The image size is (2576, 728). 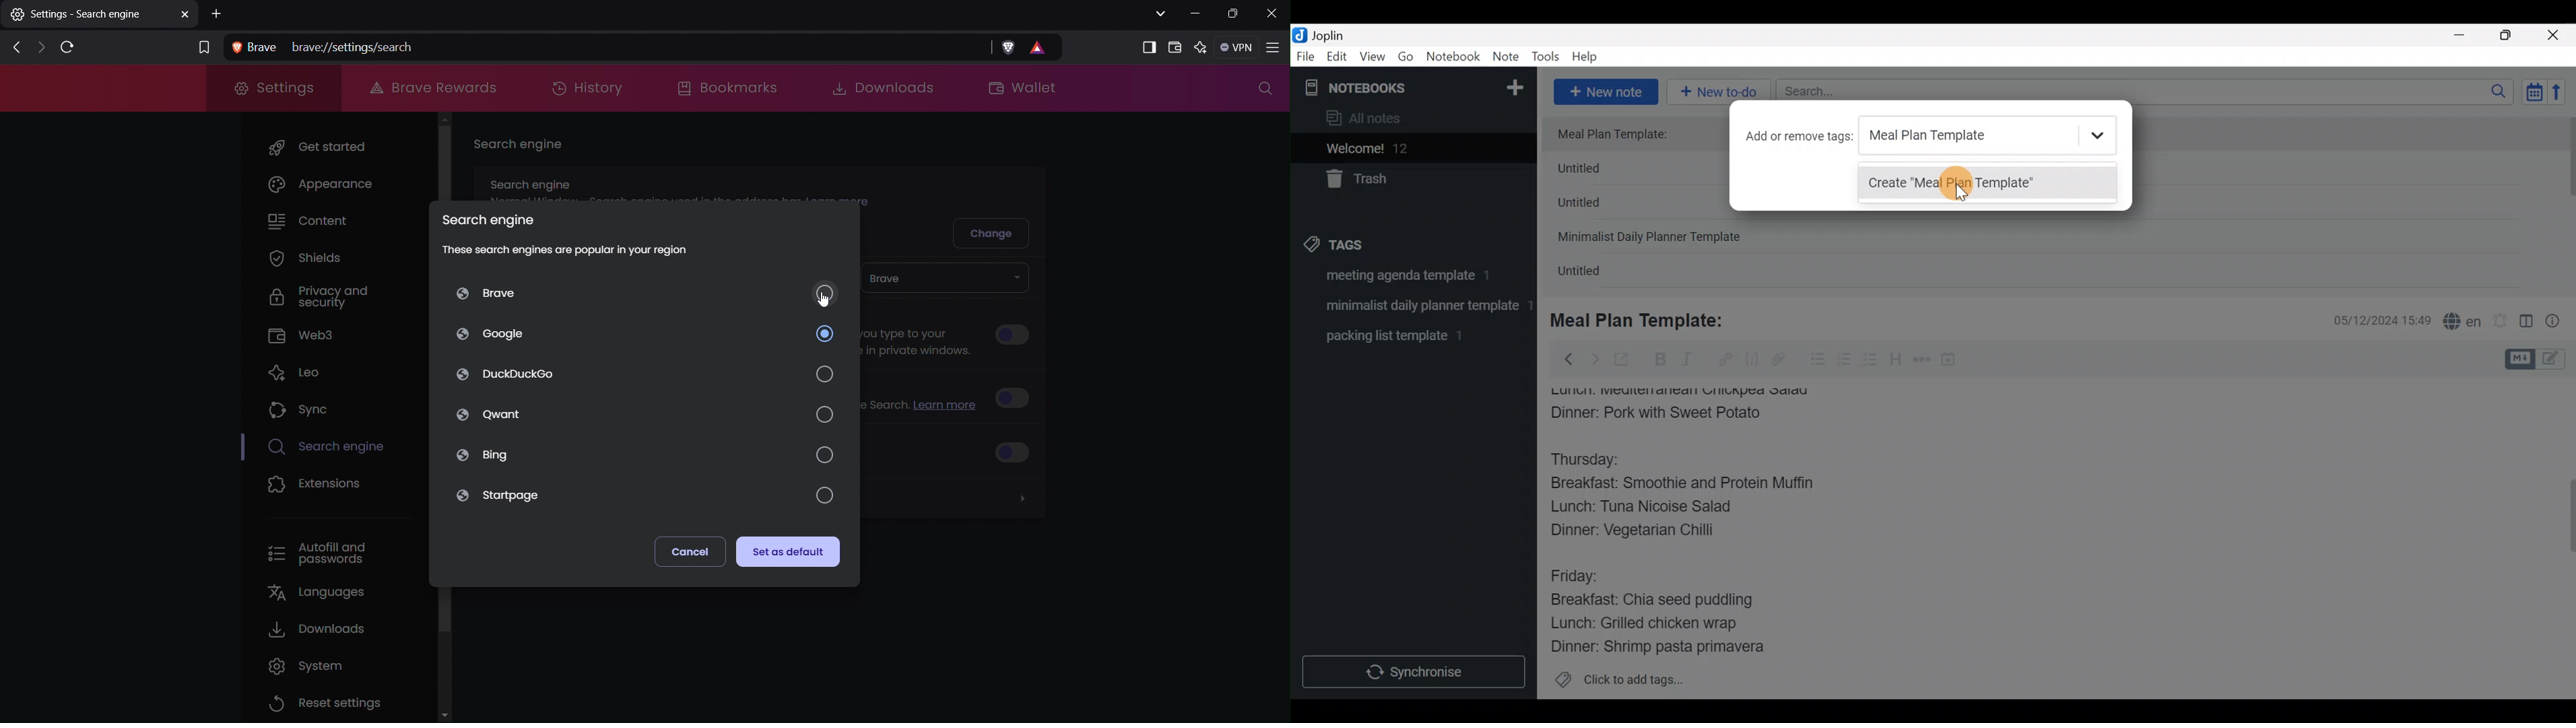 I want to click on Tag 3, so click(x=1409, y=335).